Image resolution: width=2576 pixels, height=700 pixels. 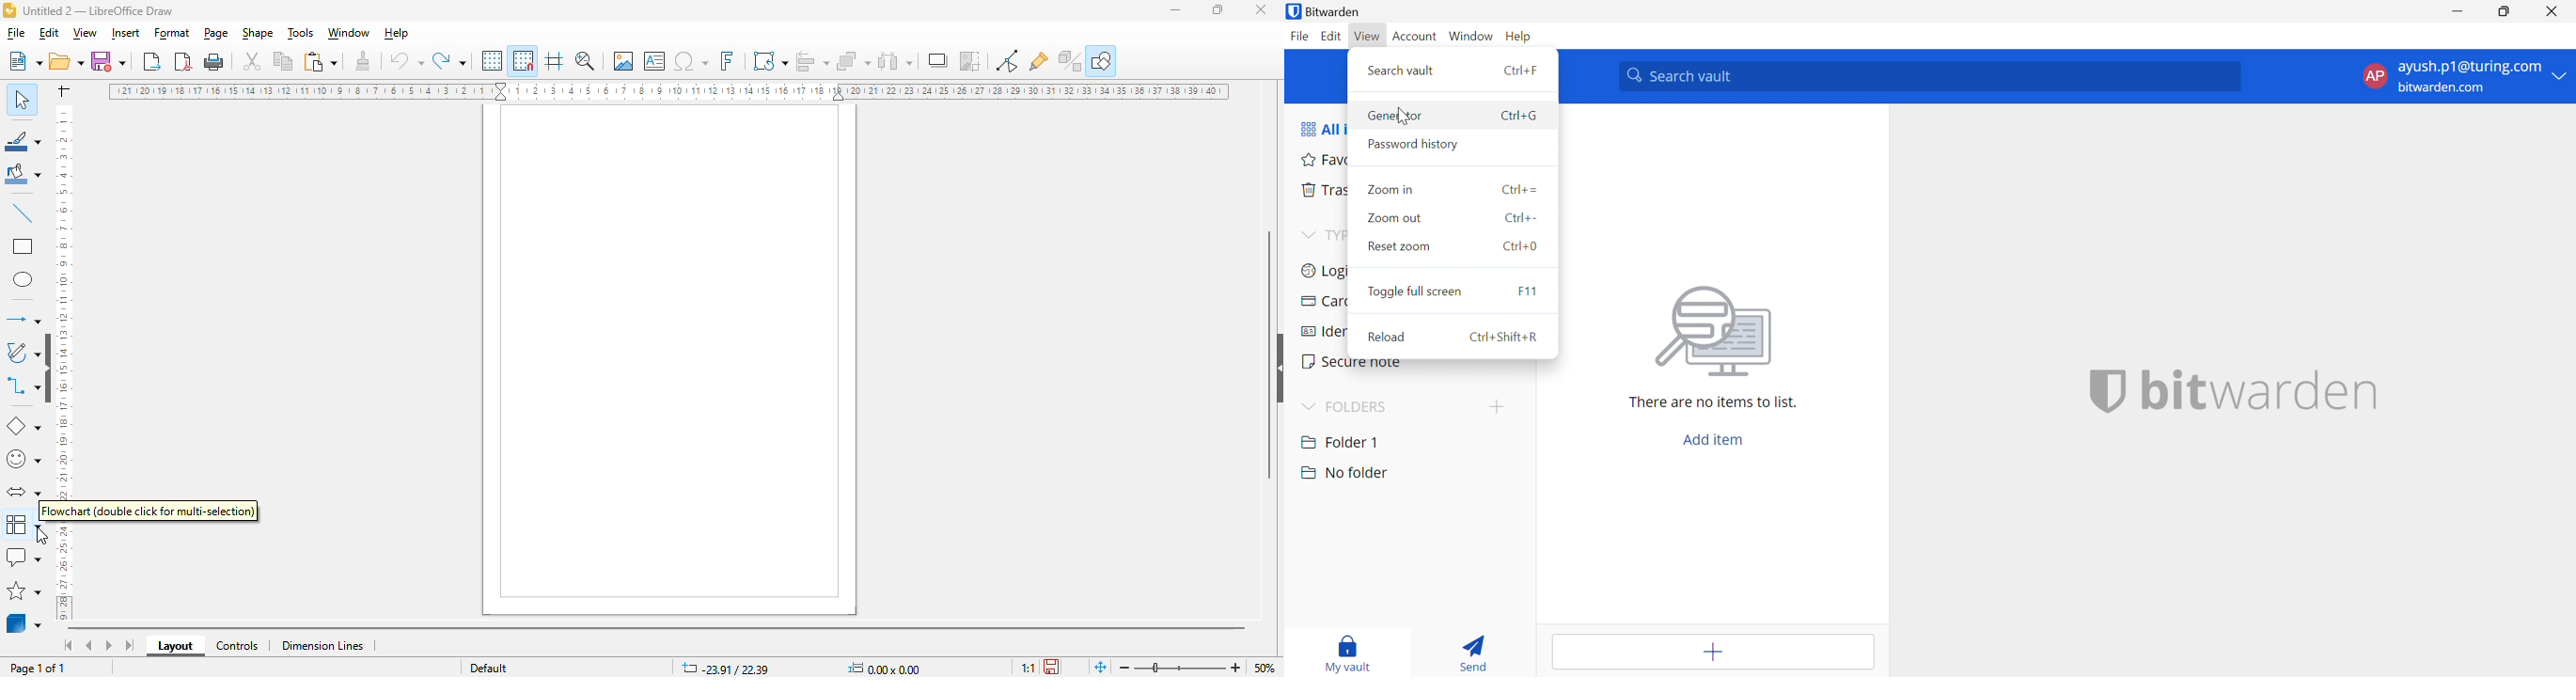 What do you see at coordinates (24, 279) in the screenshot?
I see `ellipse` at bounding box center [24, 279].